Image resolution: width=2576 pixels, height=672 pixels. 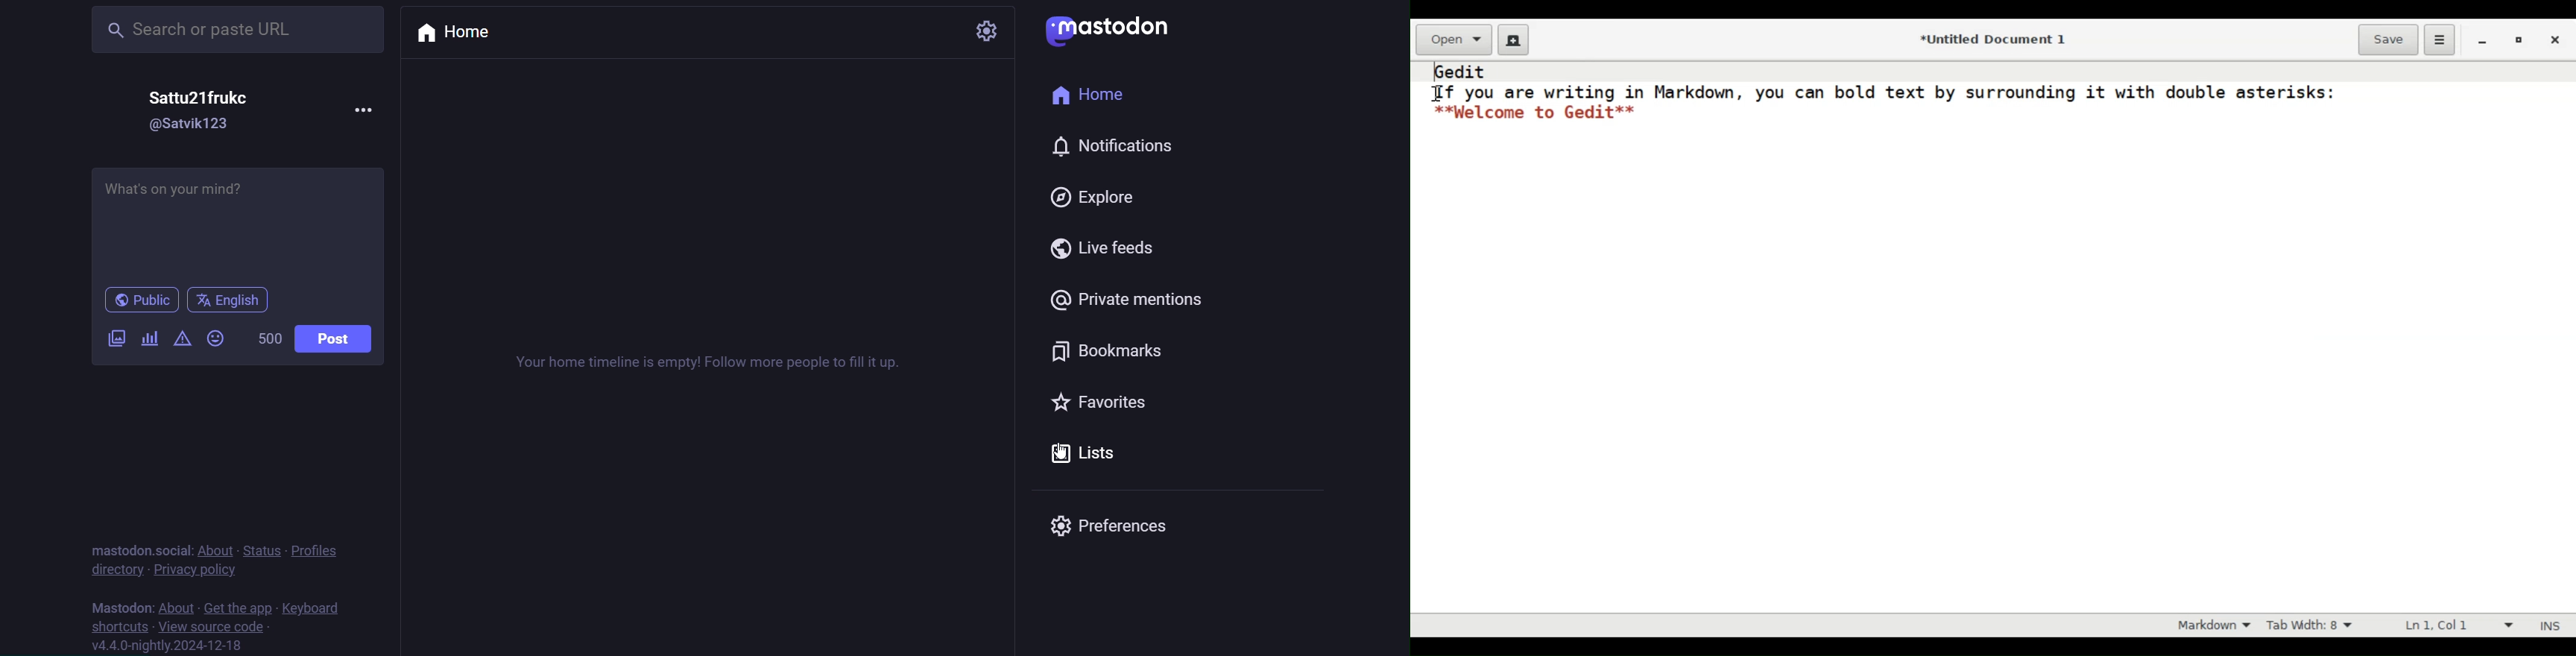 I want to click on notification, so click(x=1044, y=146).